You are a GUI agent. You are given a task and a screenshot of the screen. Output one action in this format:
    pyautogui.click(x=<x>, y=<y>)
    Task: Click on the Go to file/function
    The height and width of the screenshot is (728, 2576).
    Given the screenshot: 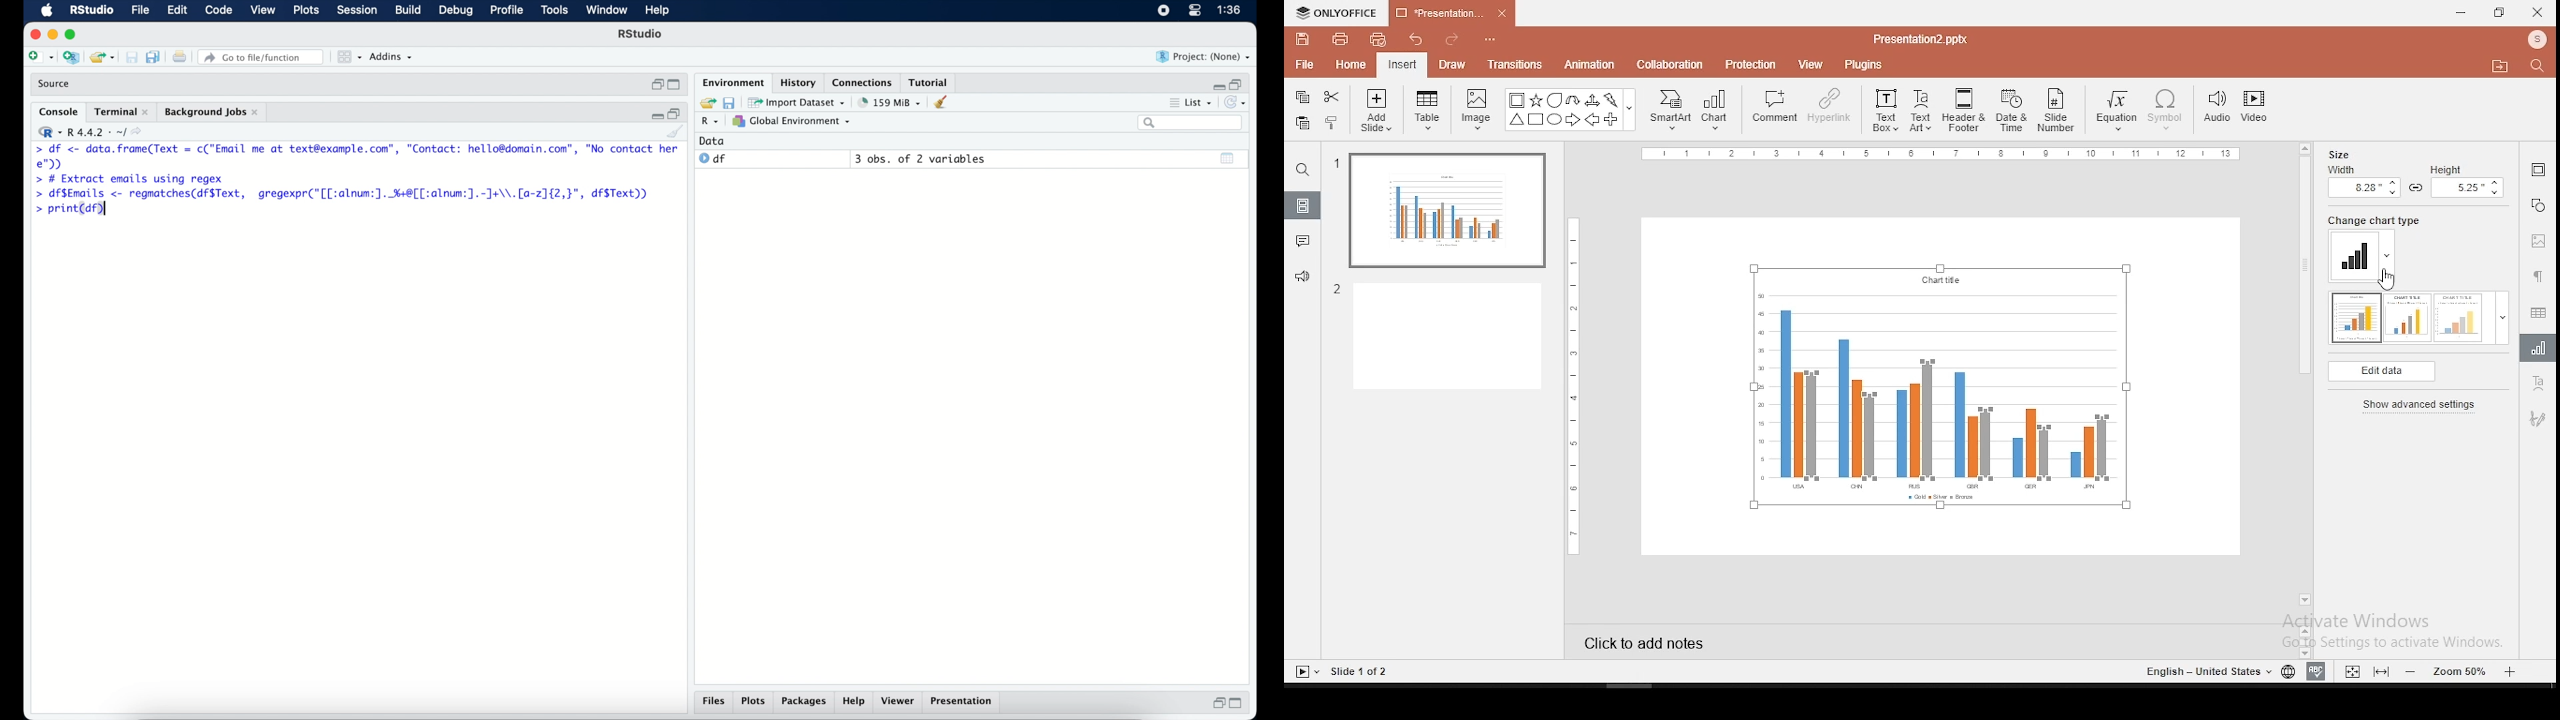 What is the action you would take?
    pyautogui.click(x=261, y=57)
    